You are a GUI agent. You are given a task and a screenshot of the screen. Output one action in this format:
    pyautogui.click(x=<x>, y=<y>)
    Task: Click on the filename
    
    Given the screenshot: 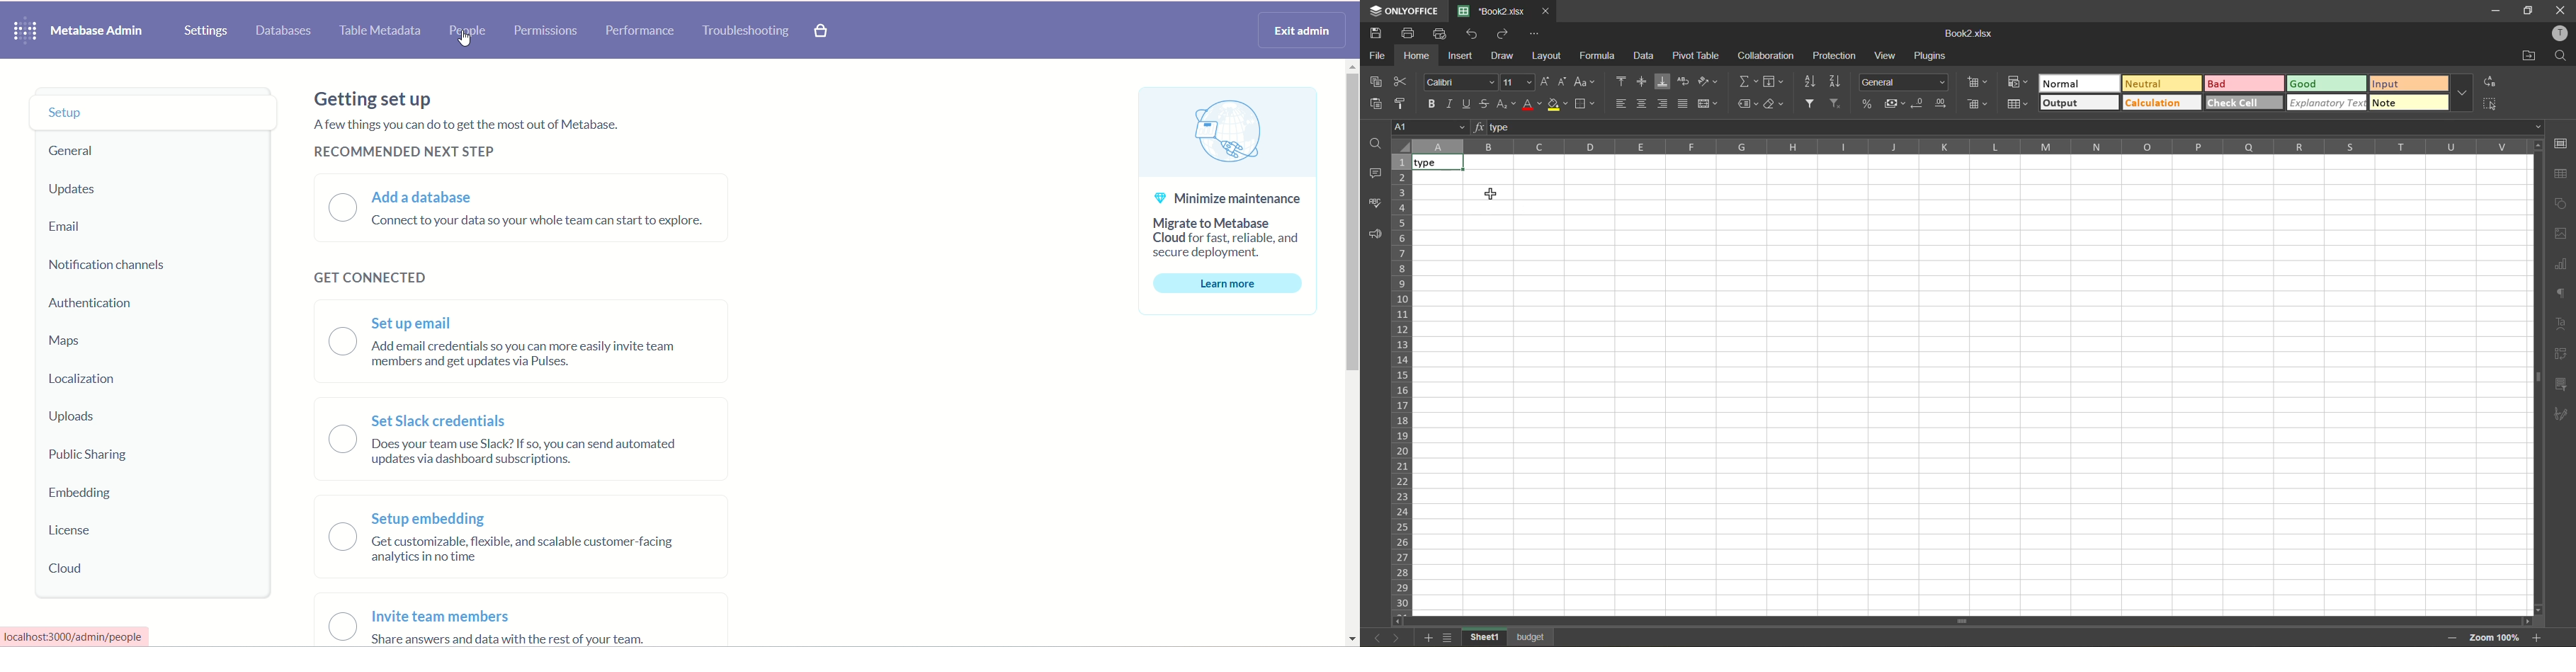 What is the action you would take?
    pyautogui.click(x=1972, y=35)
    